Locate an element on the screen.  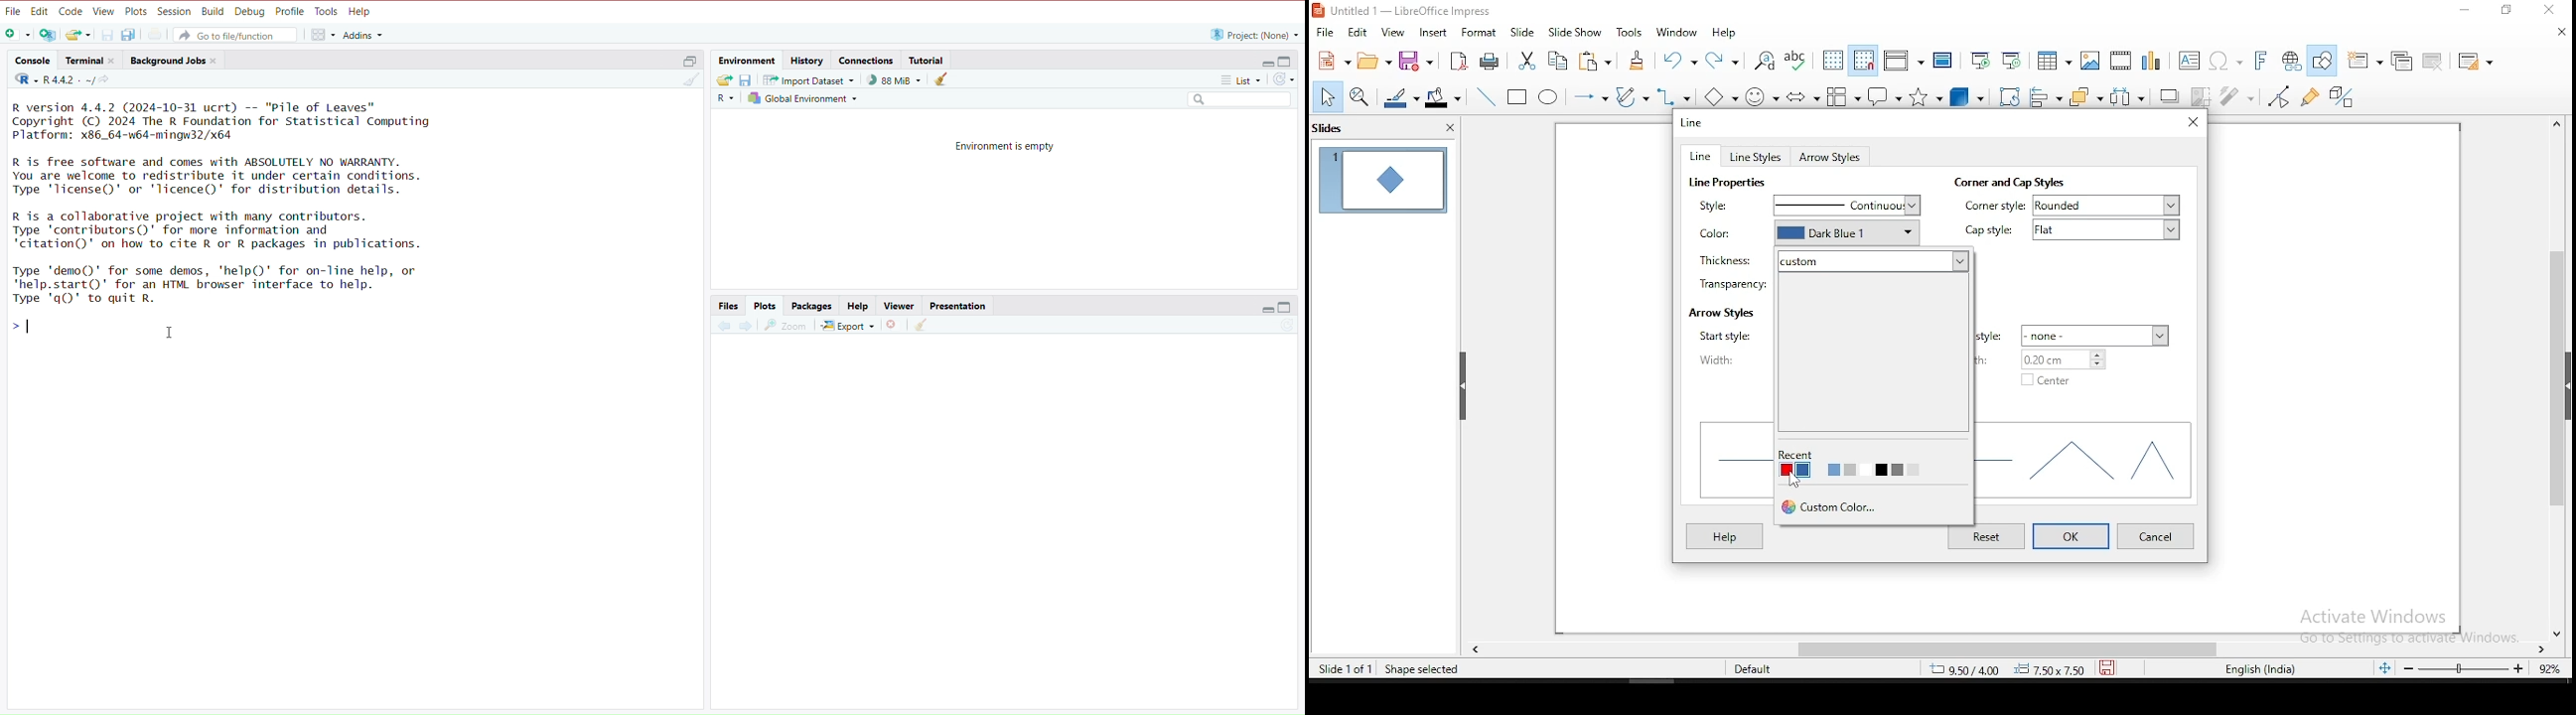
shadow is located at coordinates (2170, 95).